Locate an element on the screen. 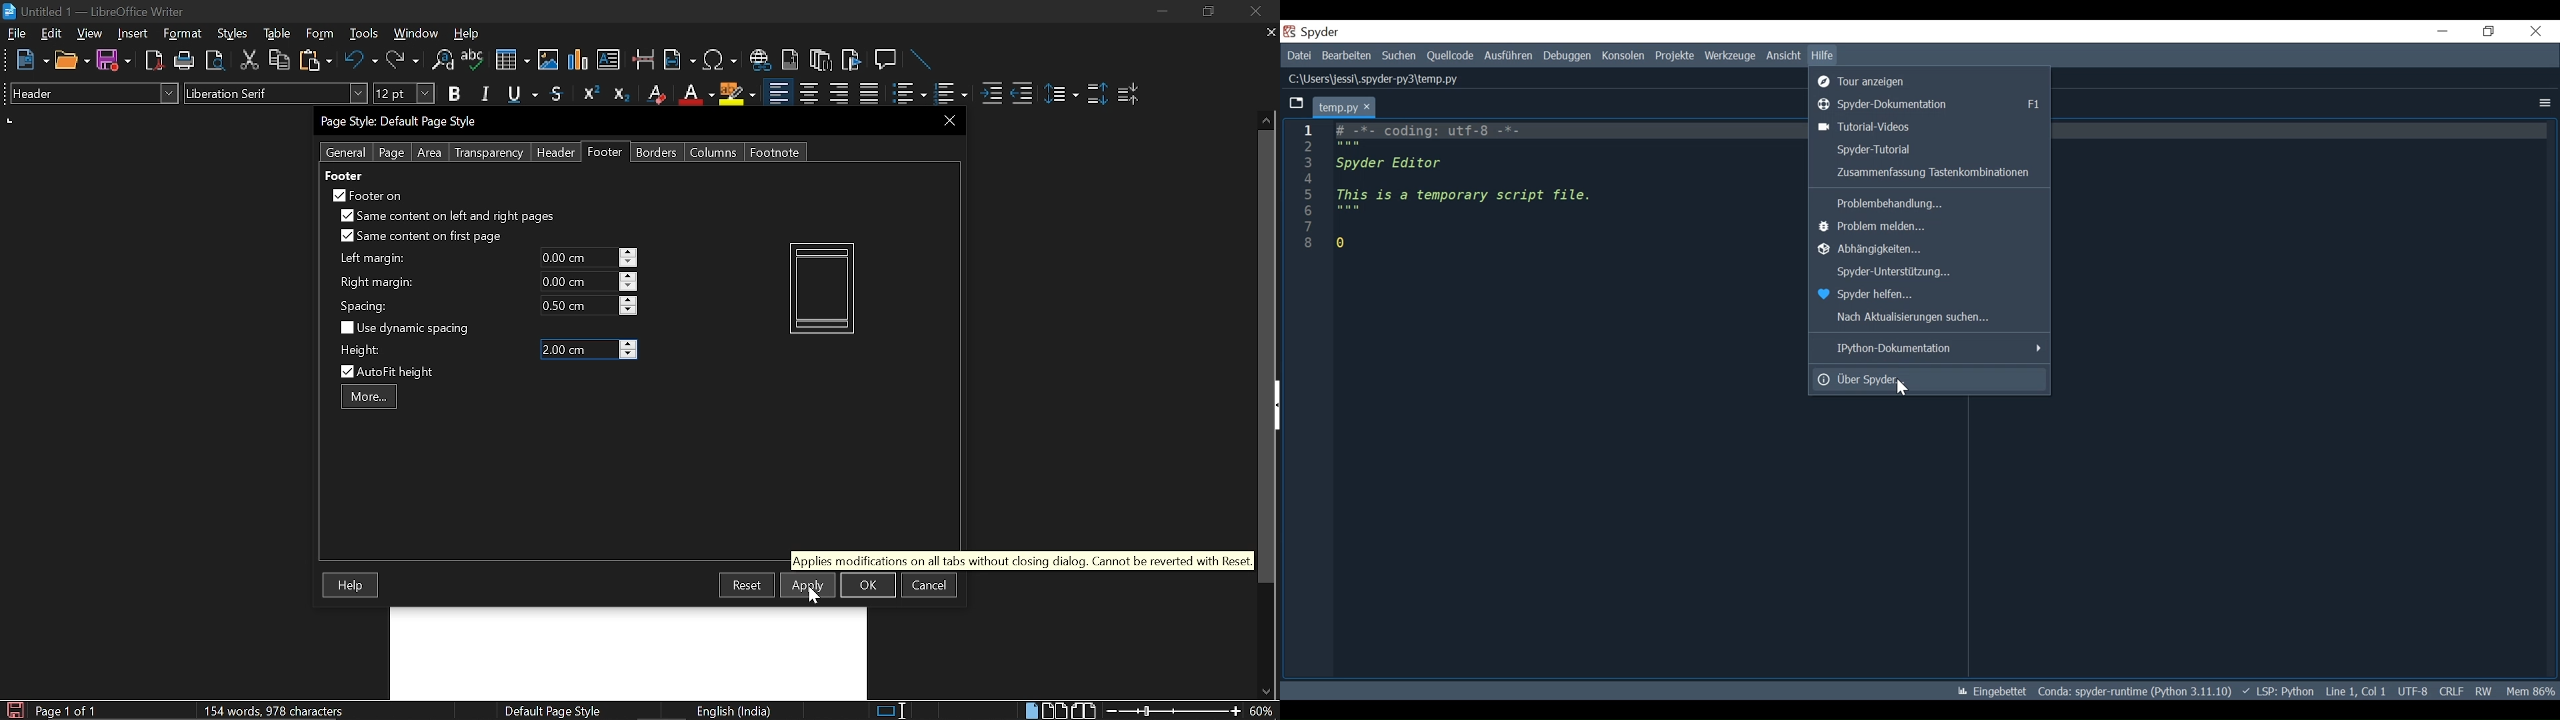 The height and width of the screenshot is (728, 2576). Restore down is located at coordinates (1206, 12).